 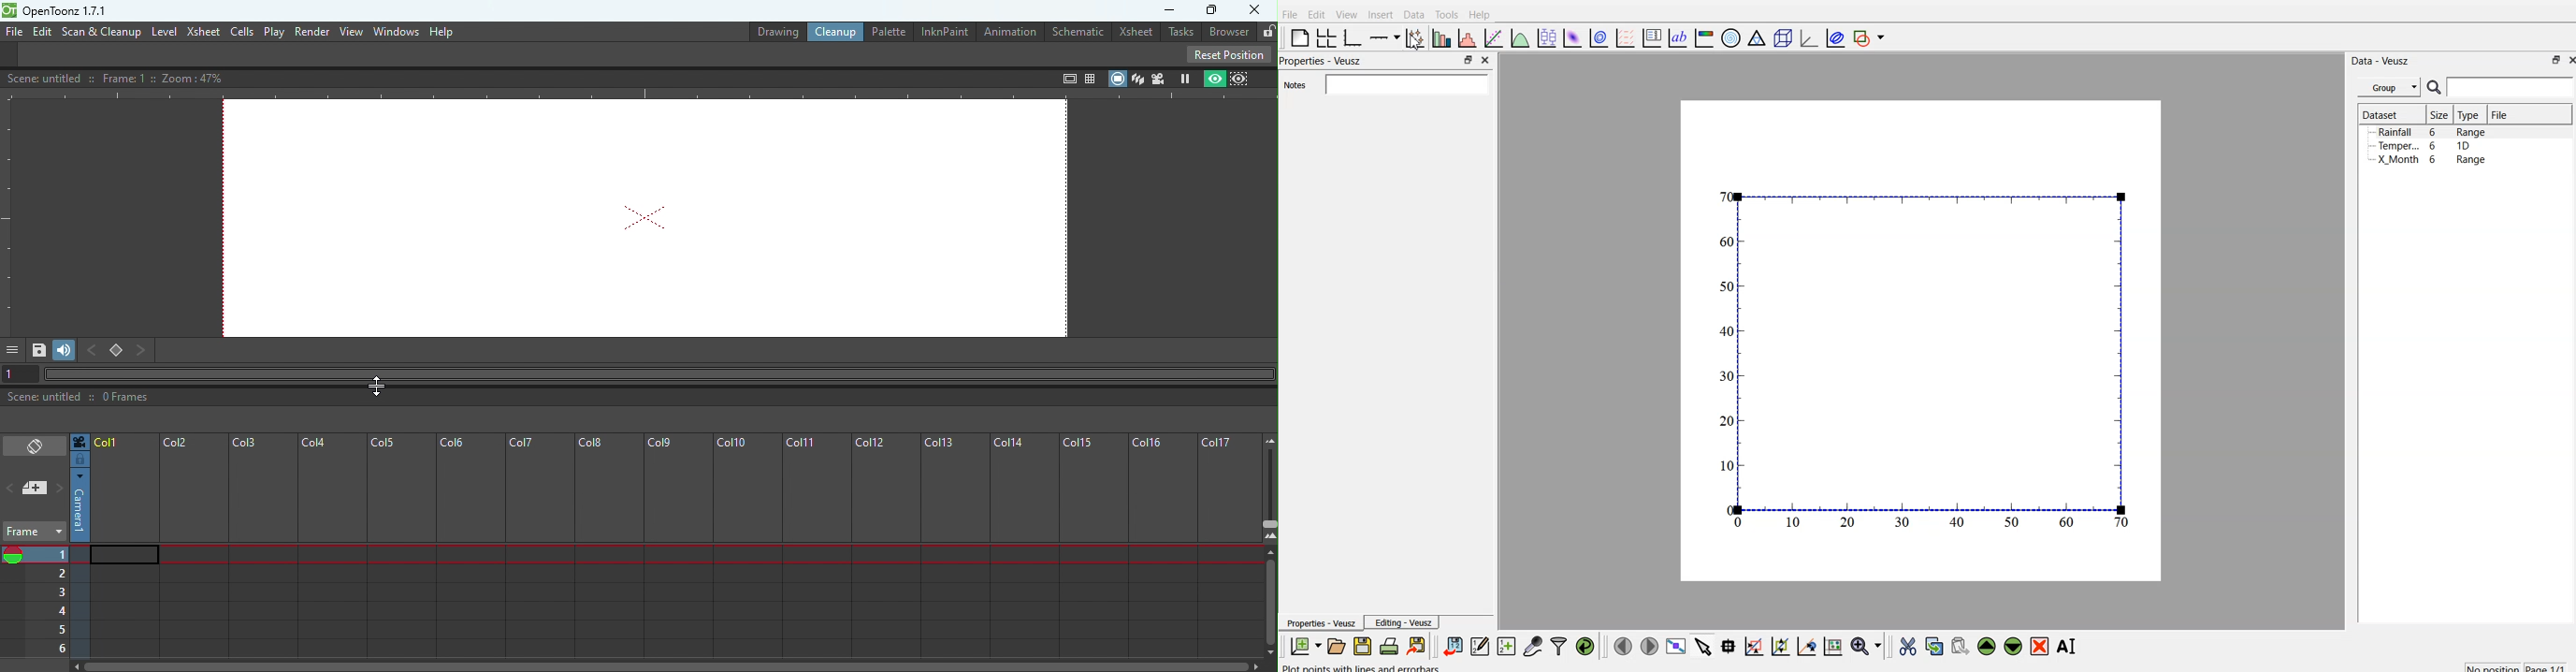 I want to click on Field guide, so click(x=1093, y=75).